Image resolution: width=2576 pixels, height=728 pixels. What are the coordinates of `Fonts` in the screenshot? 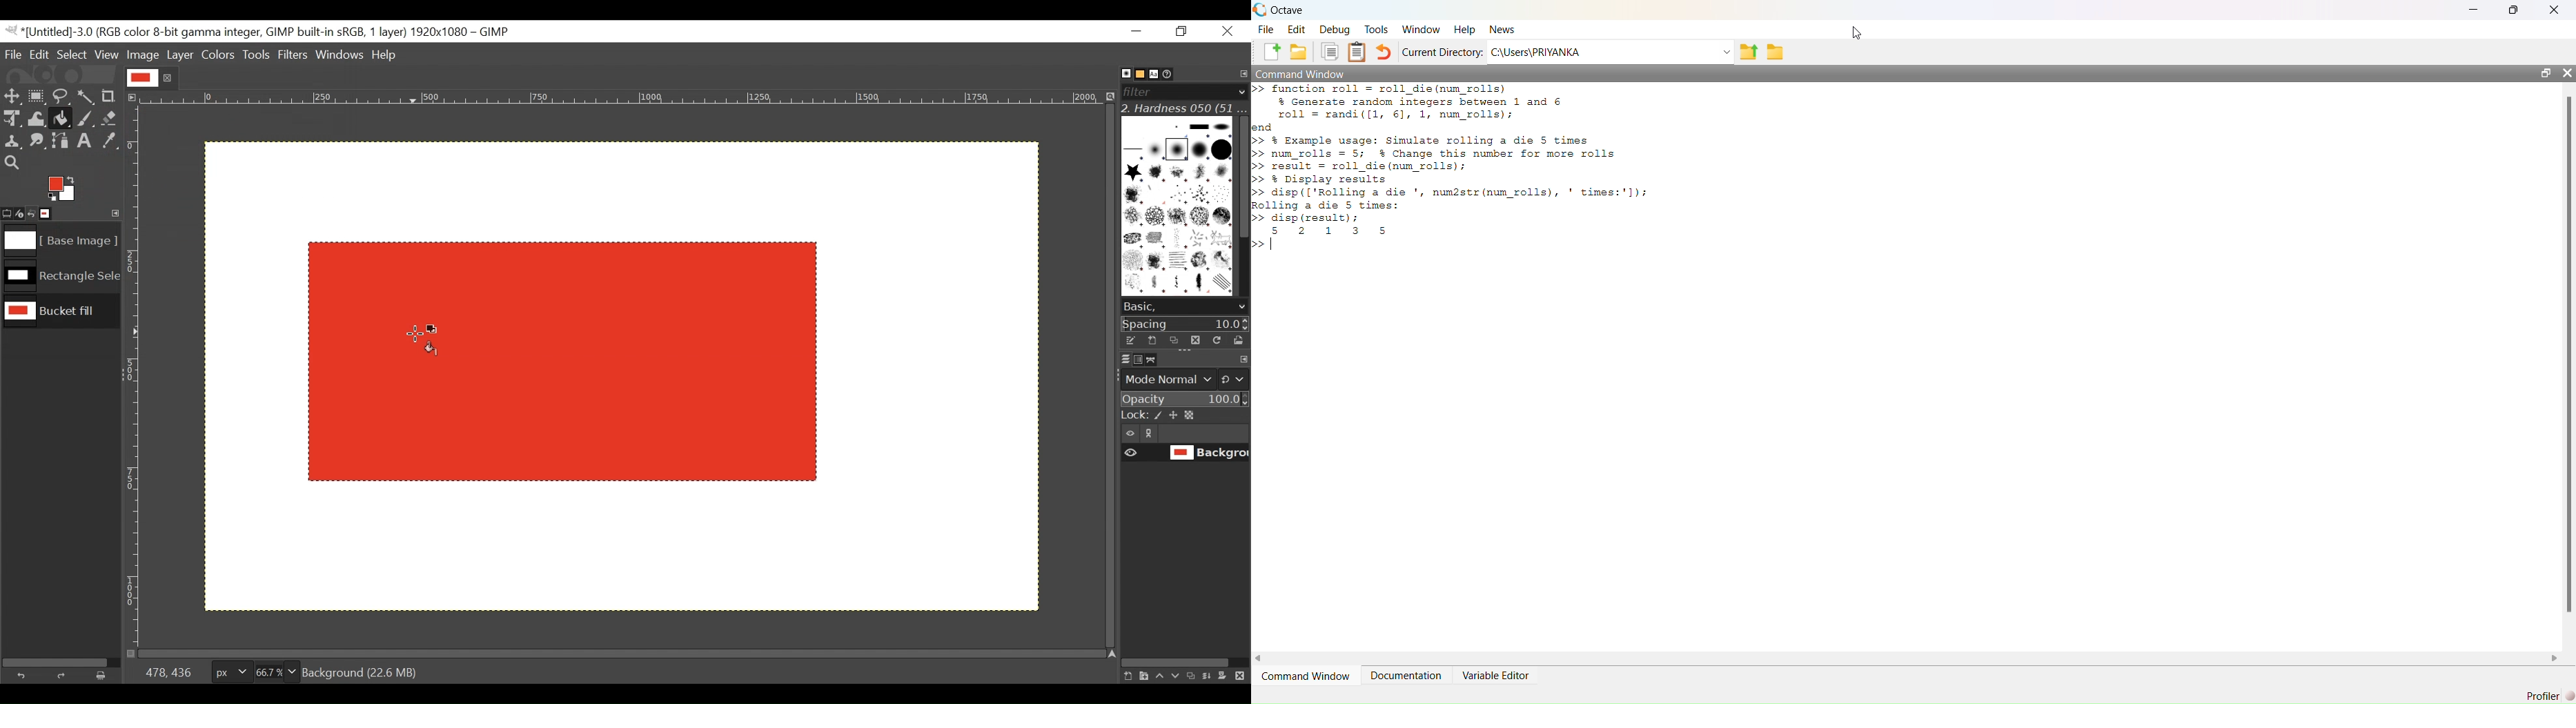 It's located at (1156, 73).